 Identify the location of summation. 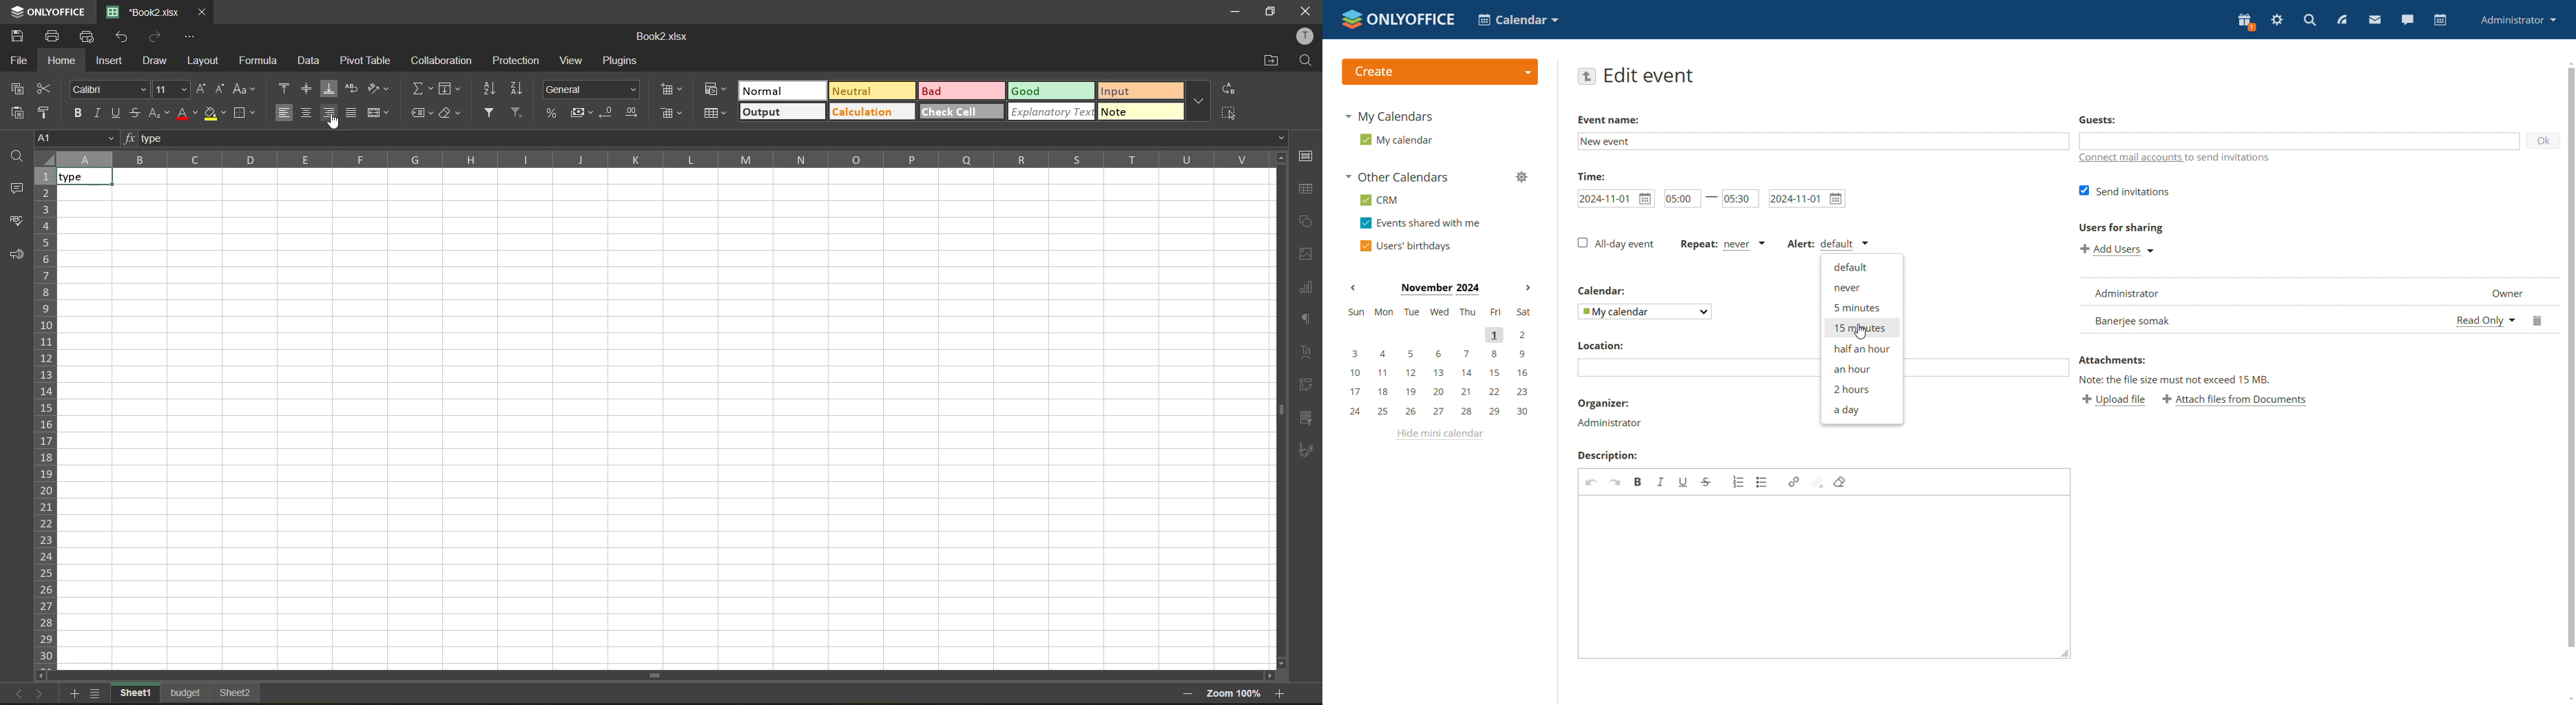
(421, 87).